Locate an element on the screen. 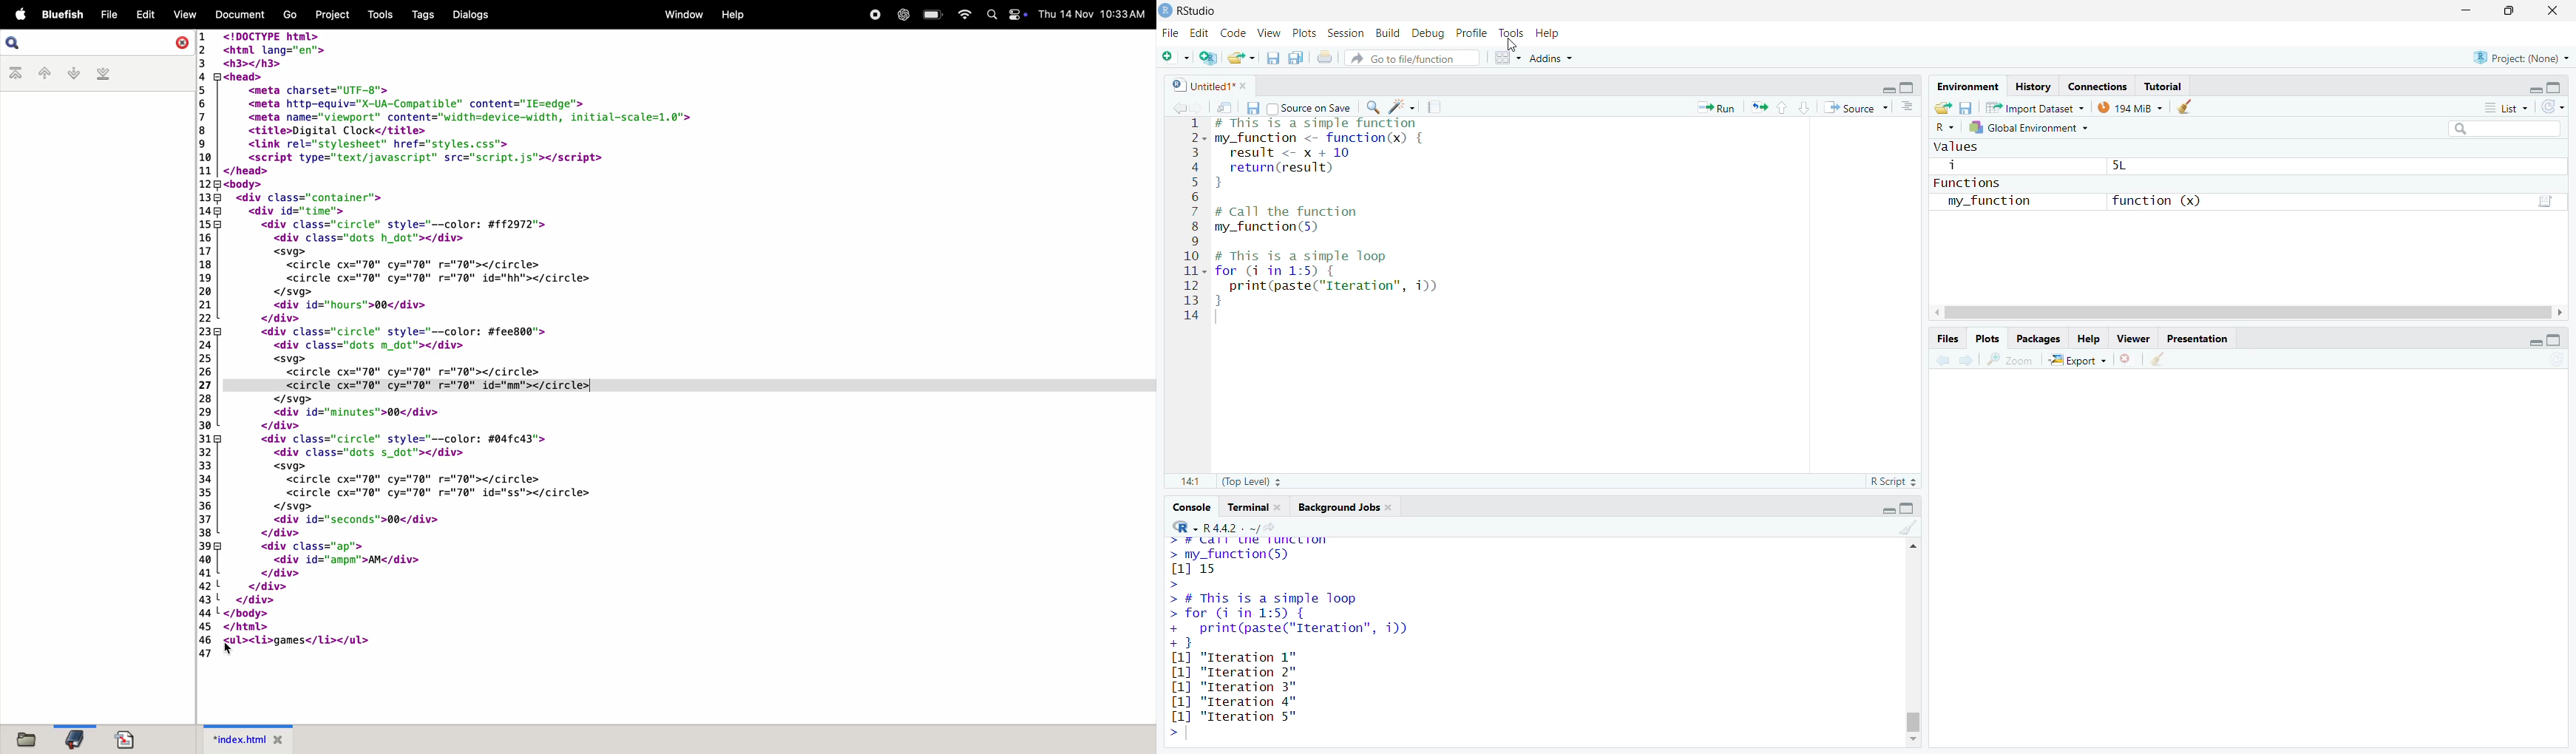 Image resolution: width=2576 pixels, height=756 pixels. (Top Level) is located at coordinates (1250, 483).